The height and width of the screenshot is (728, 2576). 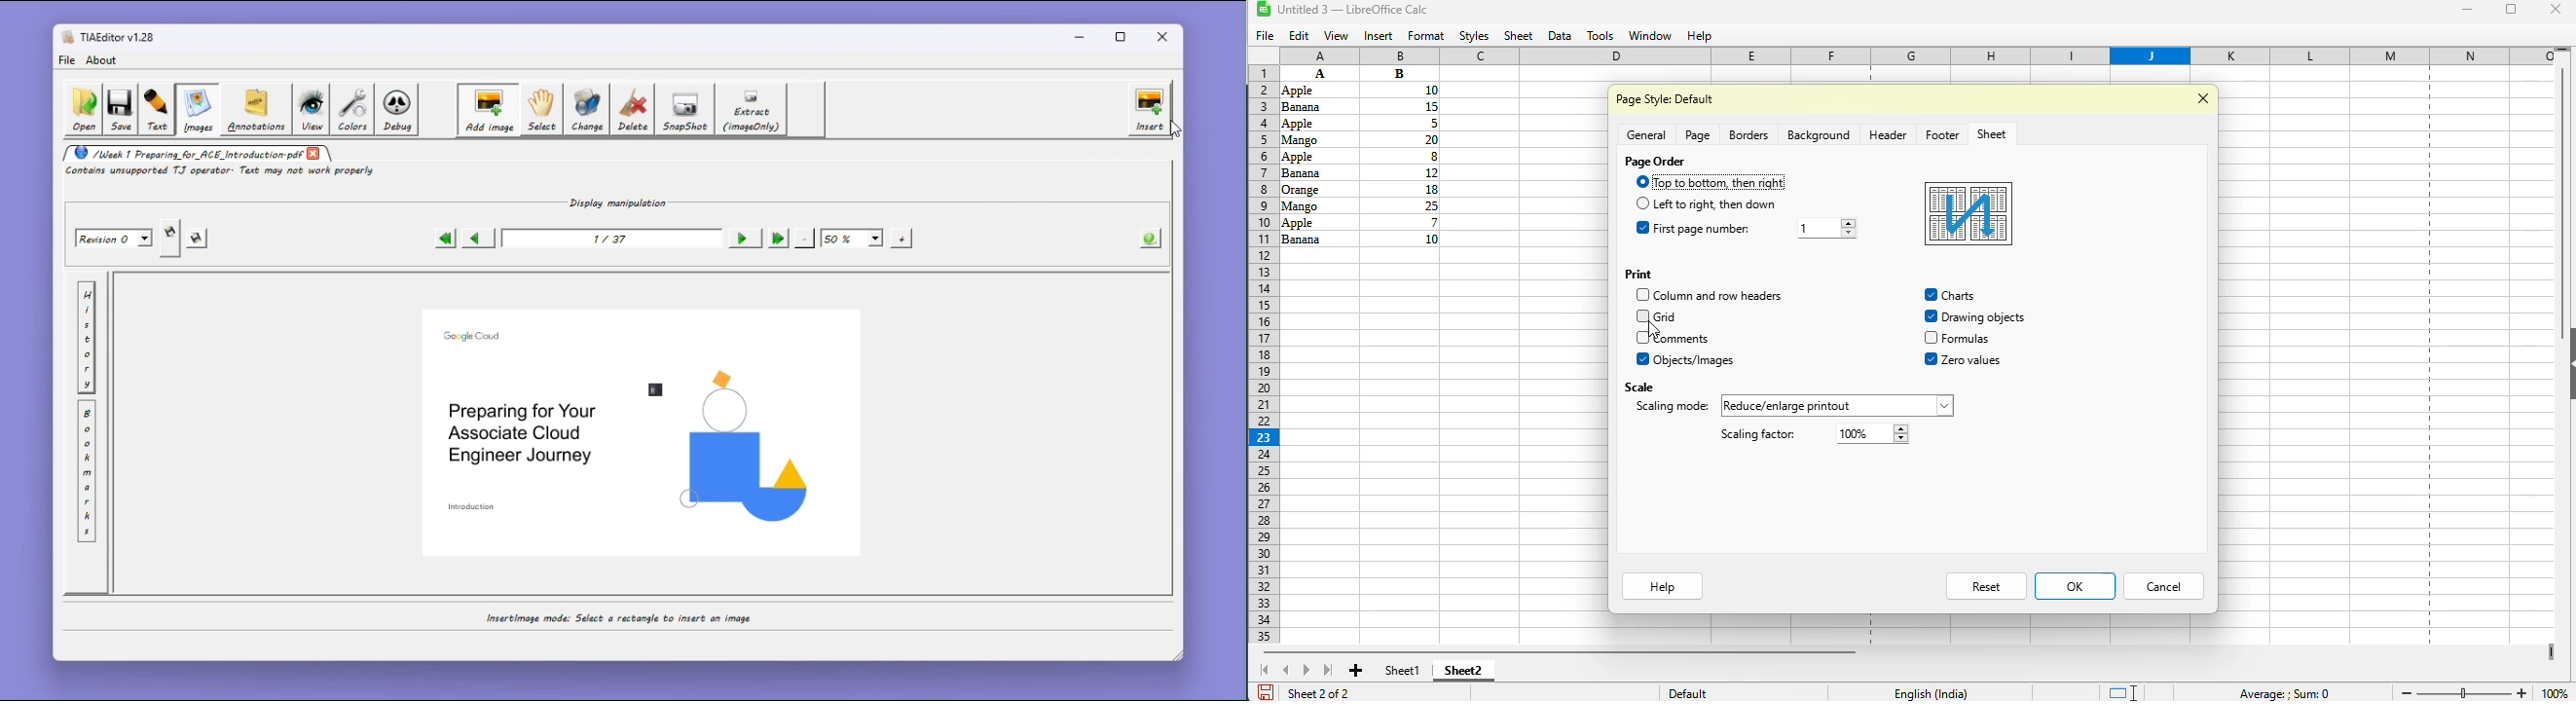 I want to click on , so click(x=1318, y=204).